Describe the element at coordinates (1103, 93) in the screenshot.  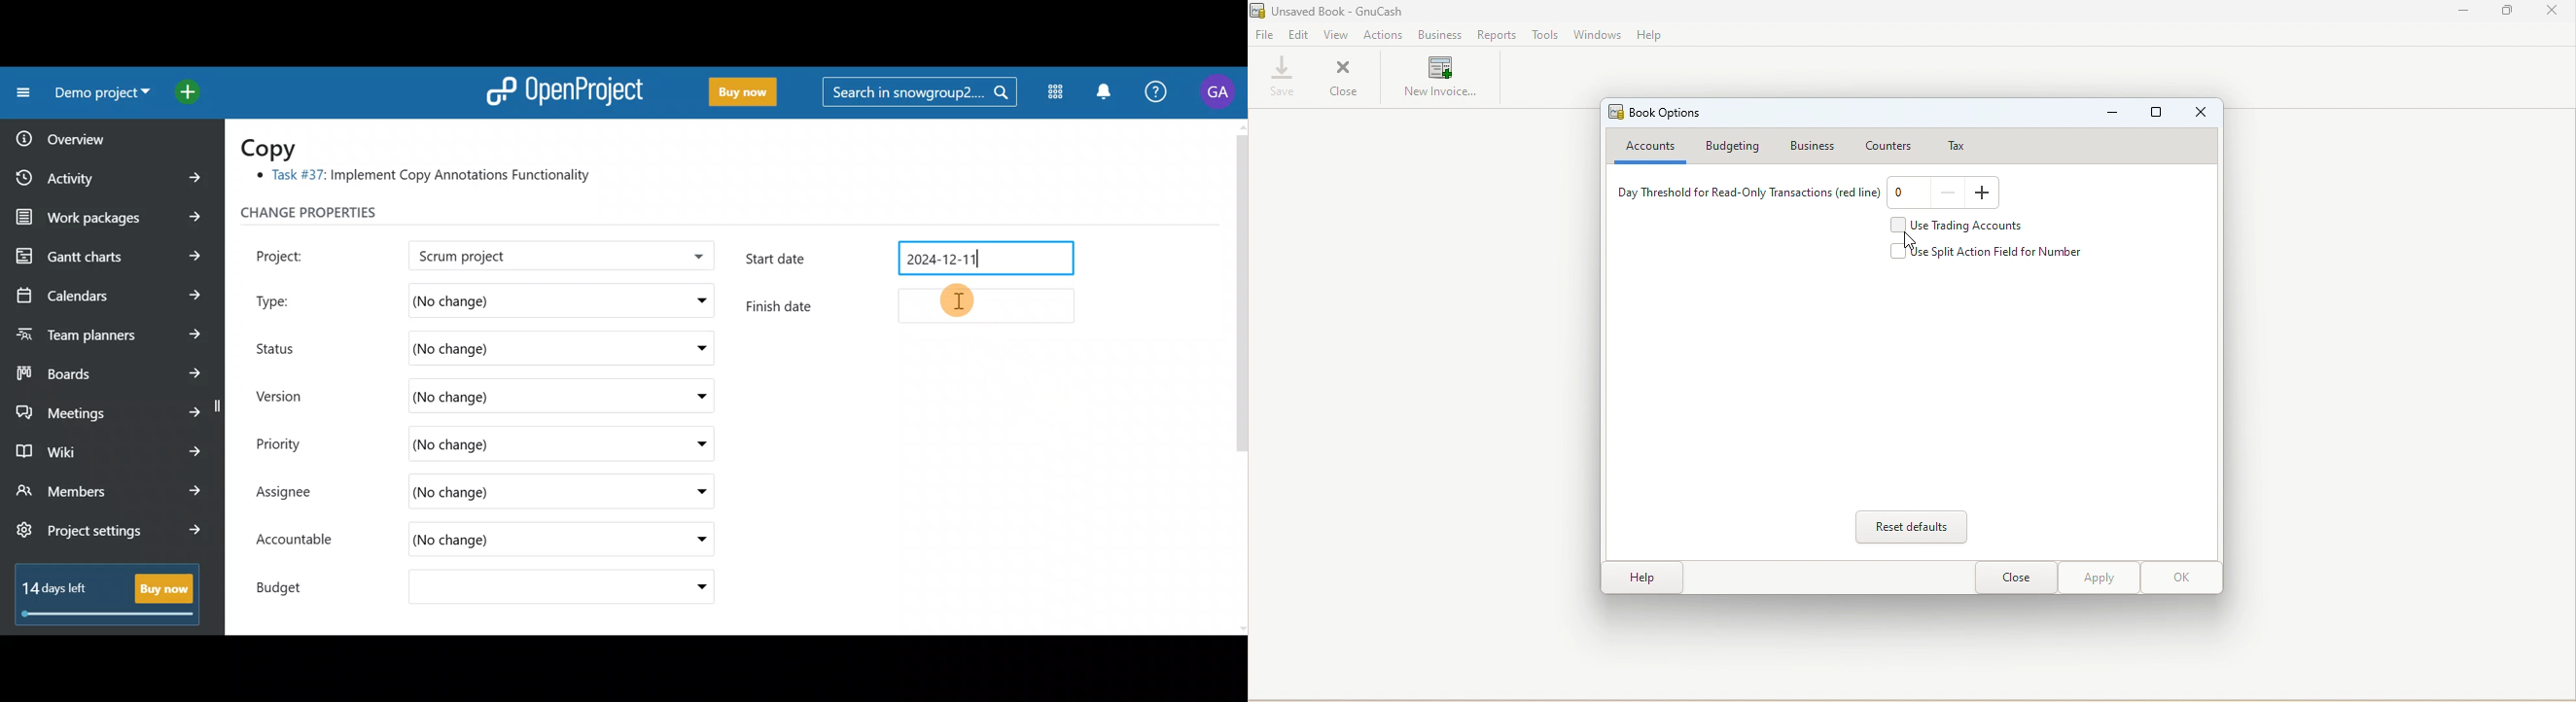
I see `Notification centre` at that location.